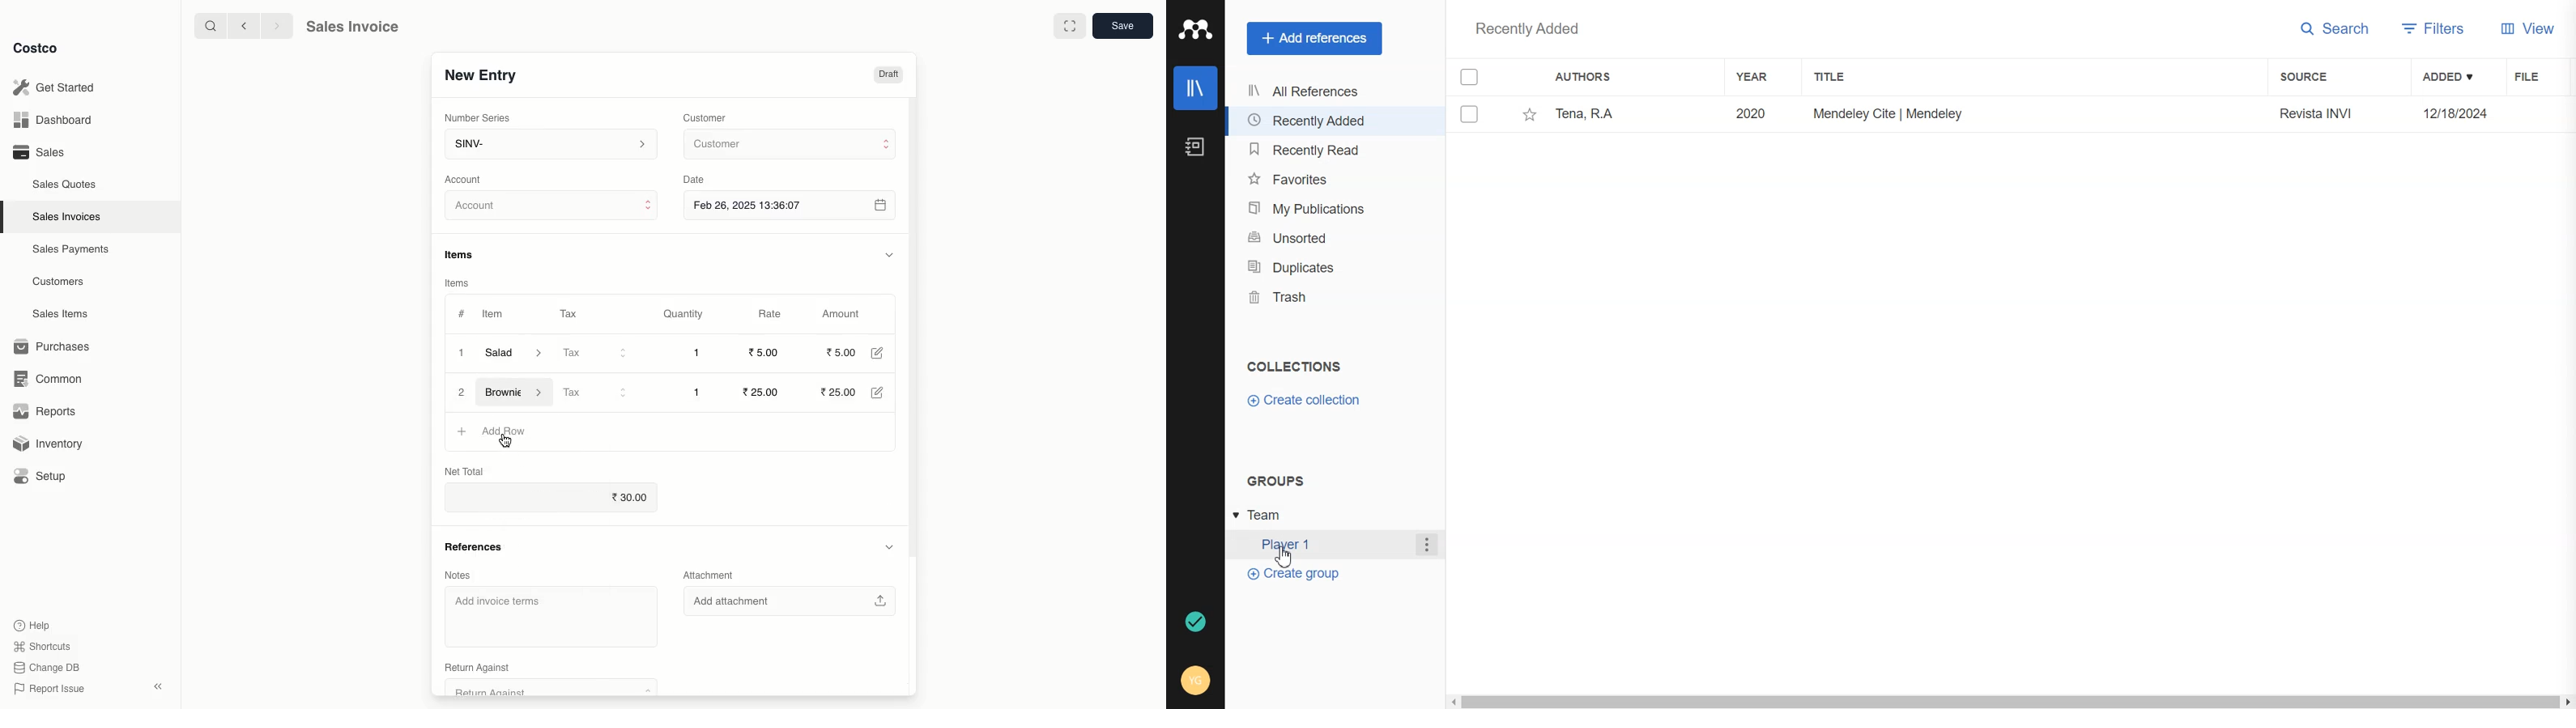 The height and width of the screenshot is (728, 2576). What do you see at coordinates (55, 379) in the screenshot?
I see `Common` at bounding box center [55, 379].